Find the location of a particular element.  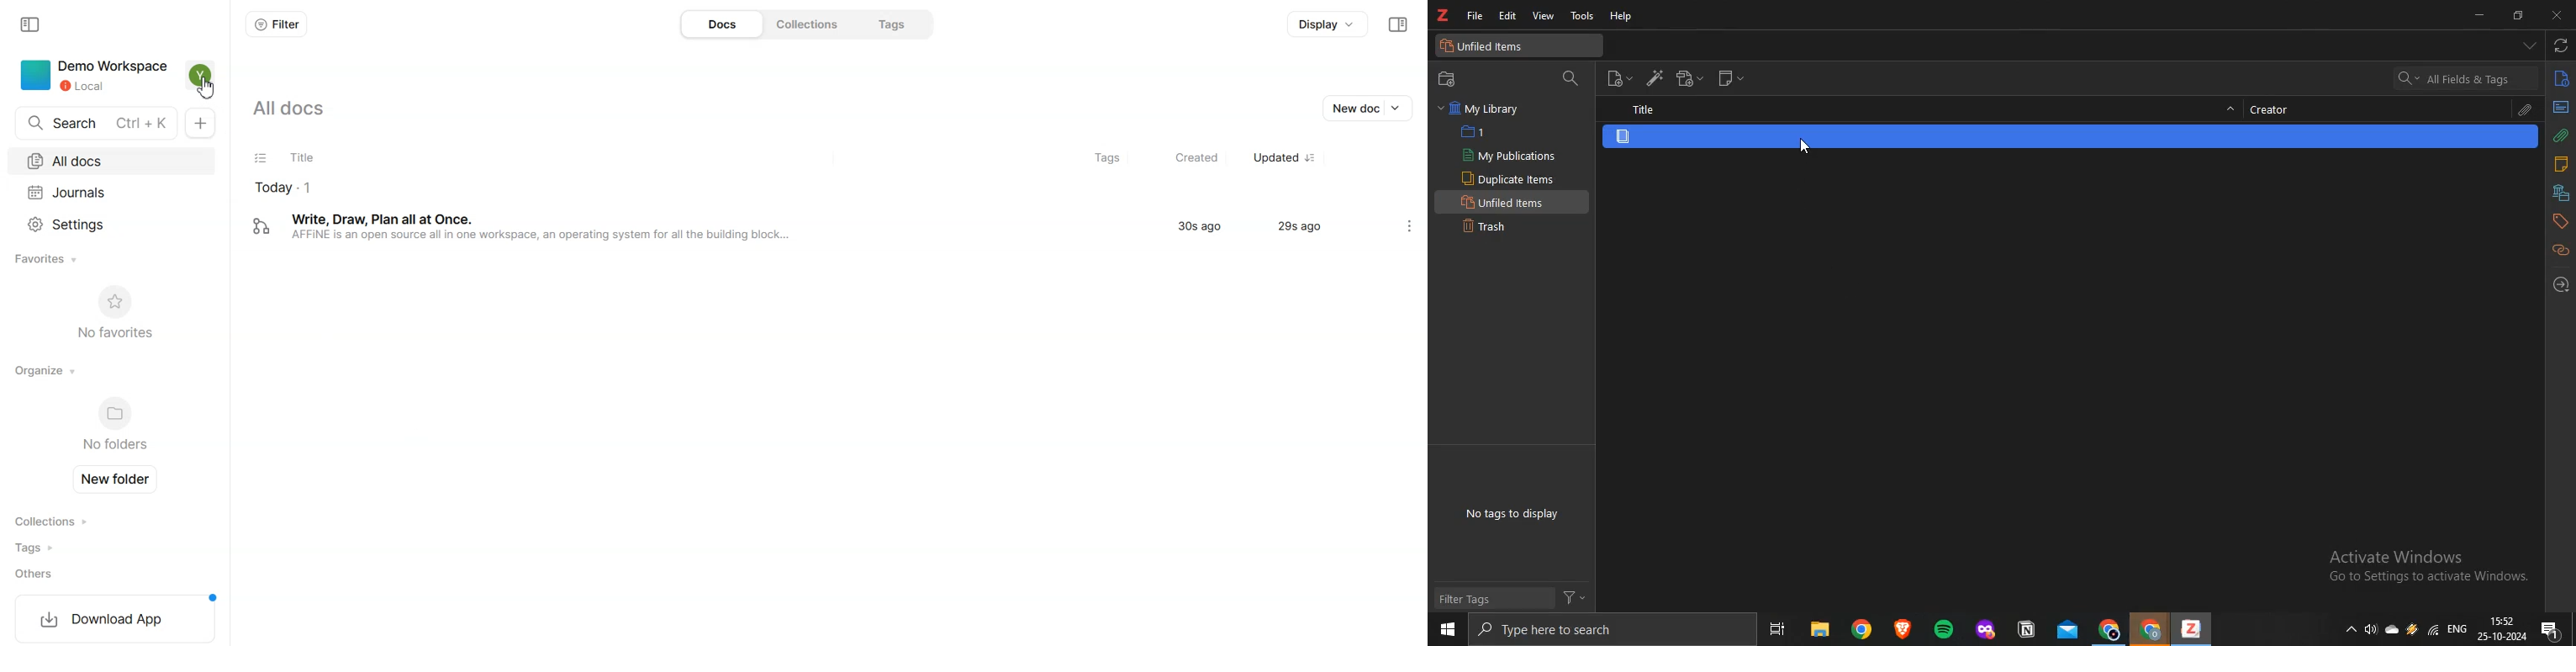

chrome is located at coordinates (2110, 628).